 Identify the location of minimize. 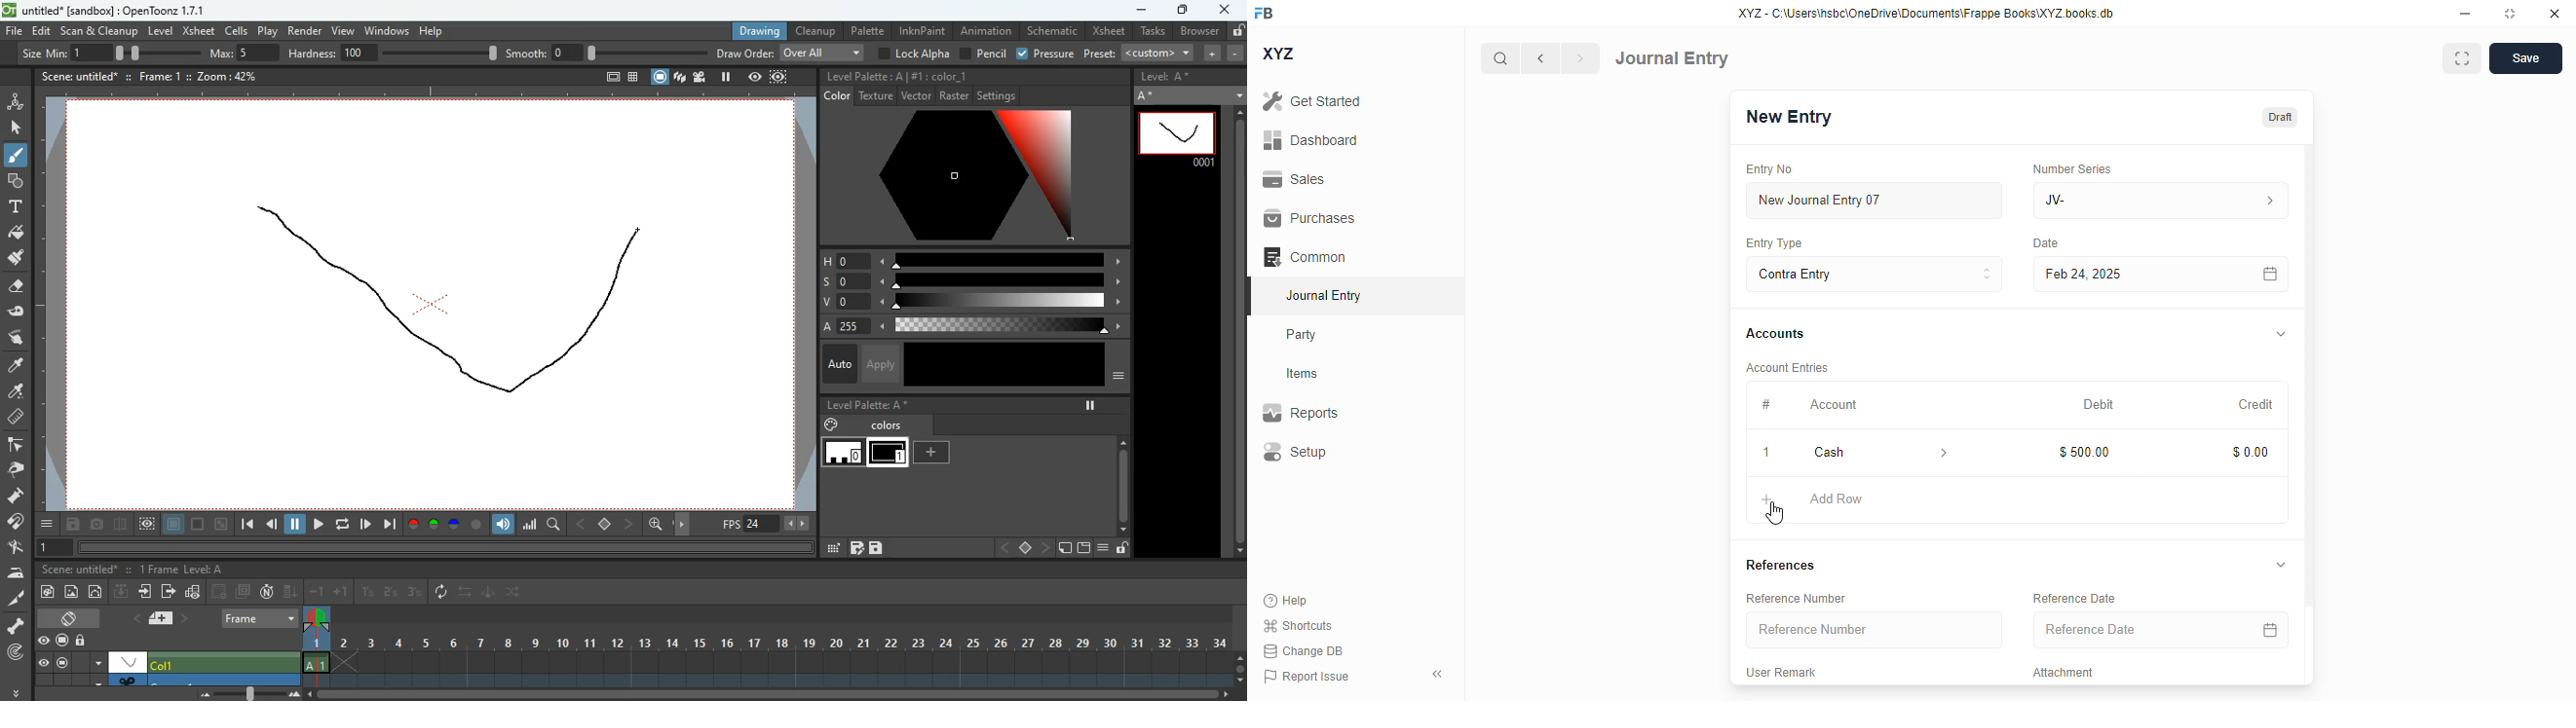
(2466, 14).